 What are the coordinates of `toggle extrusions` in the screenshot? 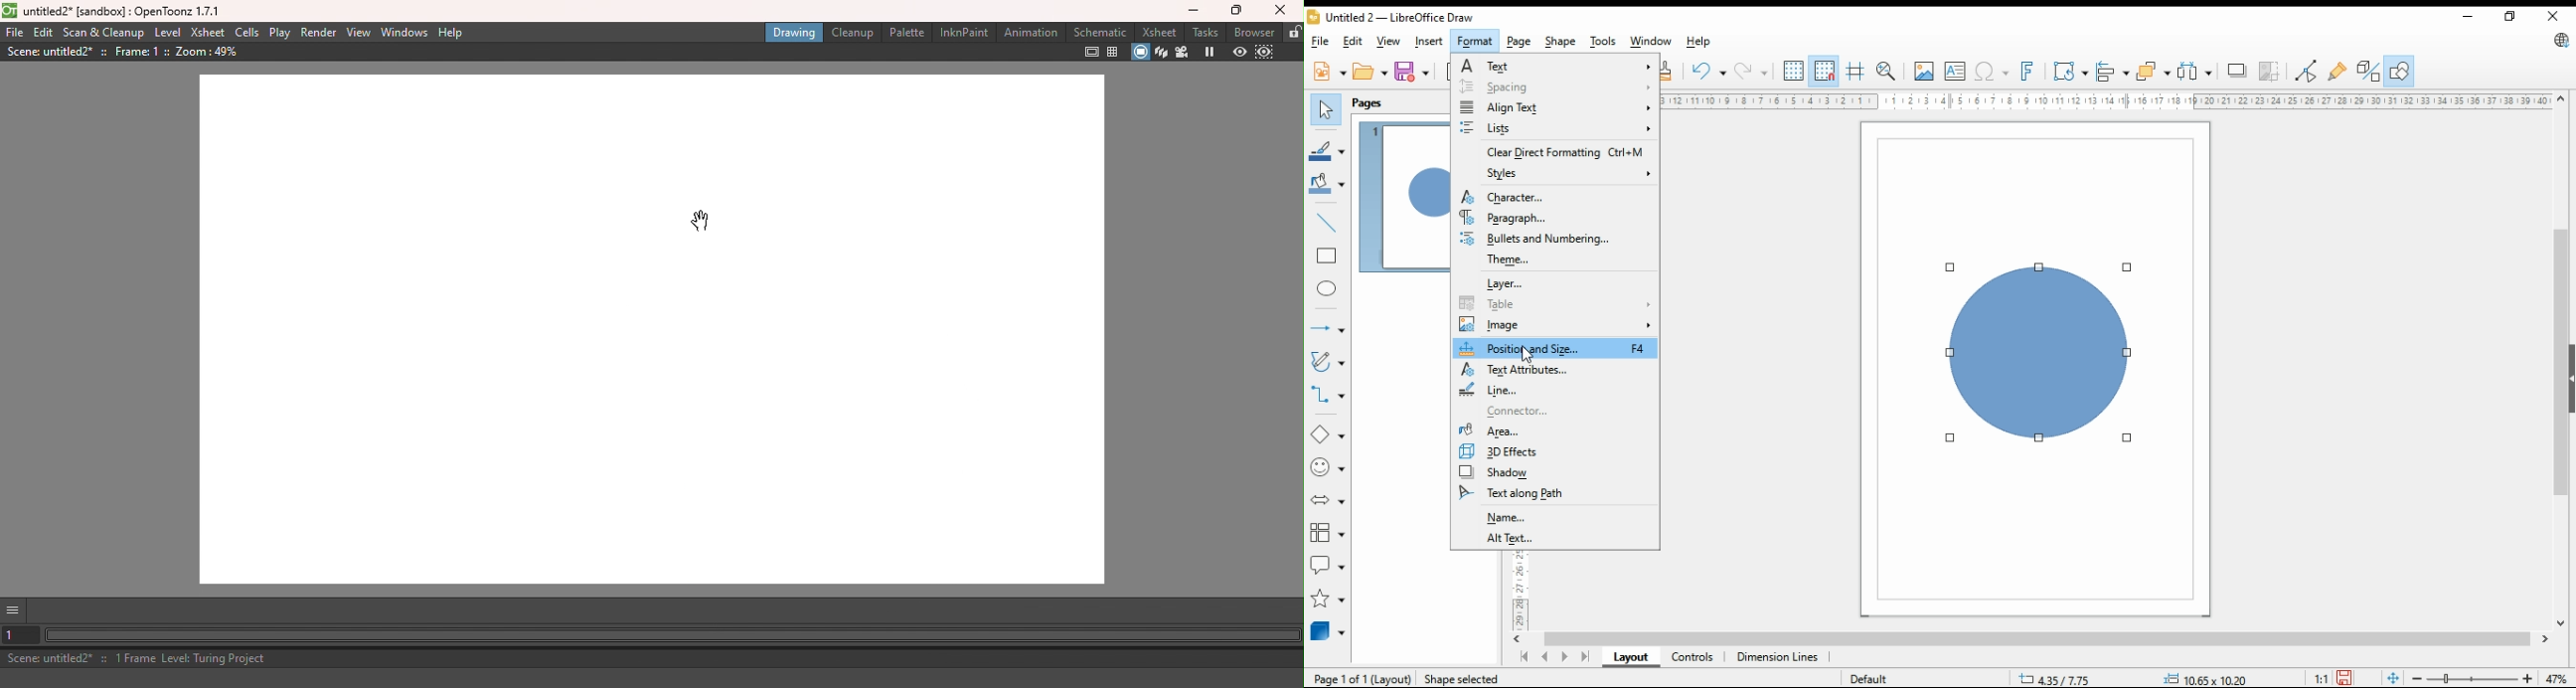 It's located at (2368, 70).